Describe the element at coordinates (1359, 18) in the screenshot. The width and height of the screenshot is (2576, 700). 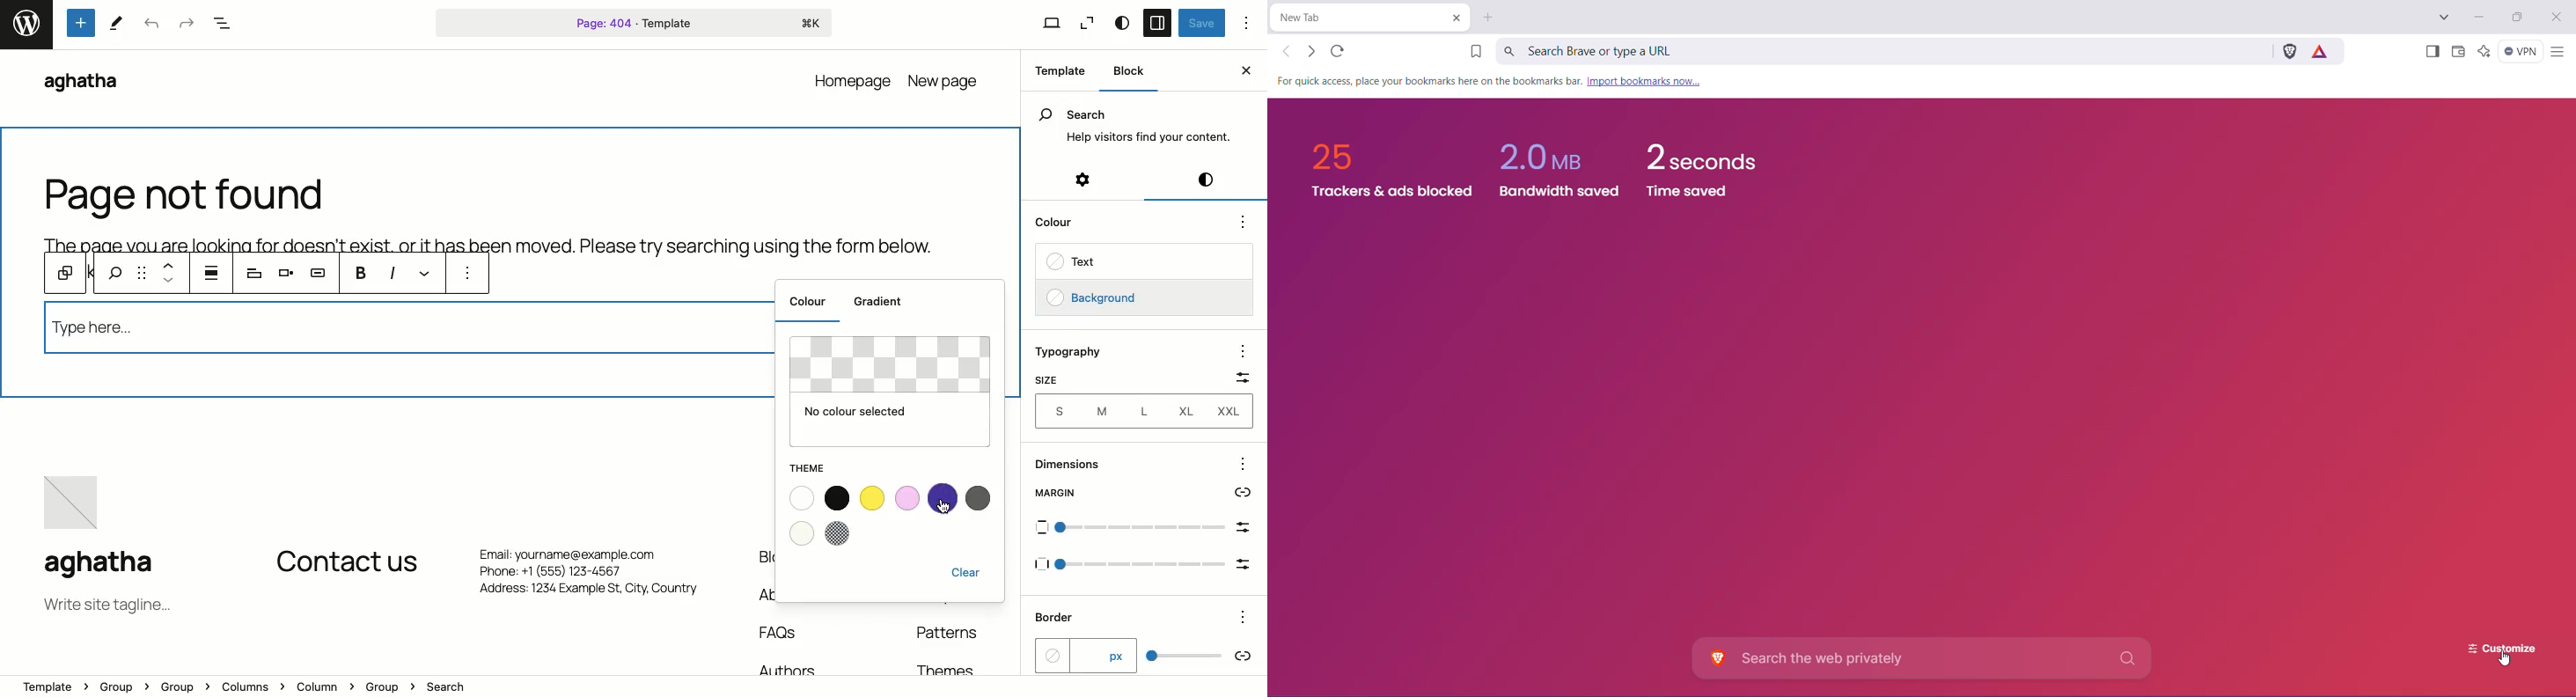
I see `New Tab` at that location.